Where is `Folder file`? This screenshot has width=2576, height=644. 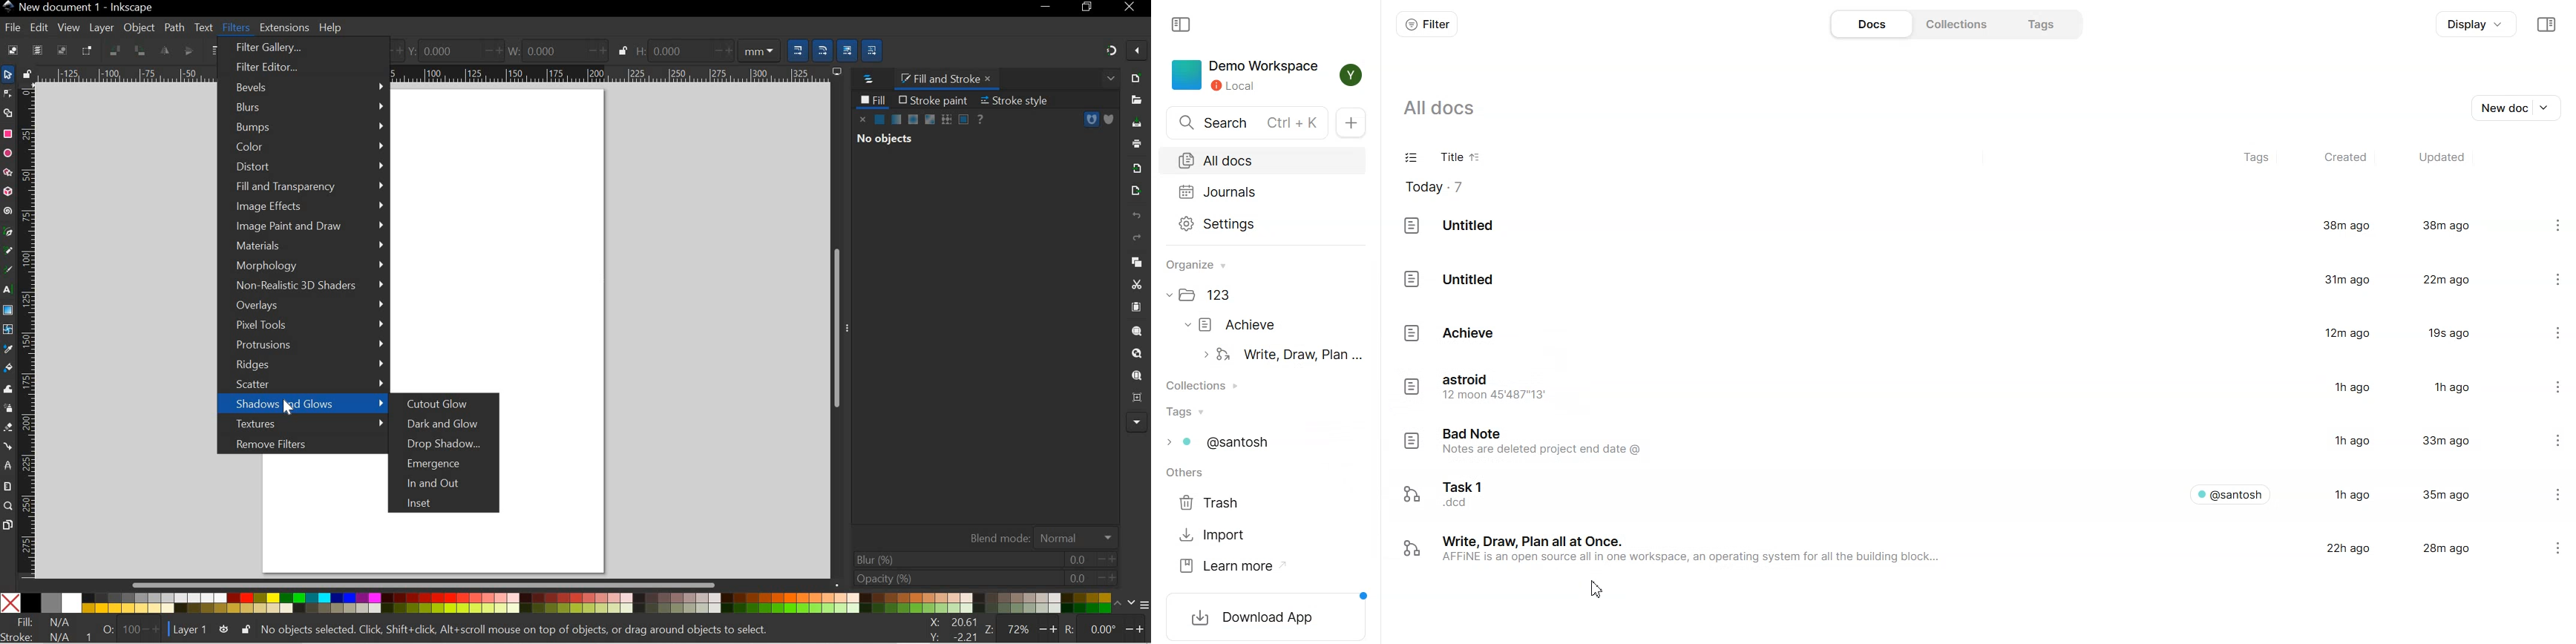
Folder file is located at coordinates (1213, 296).